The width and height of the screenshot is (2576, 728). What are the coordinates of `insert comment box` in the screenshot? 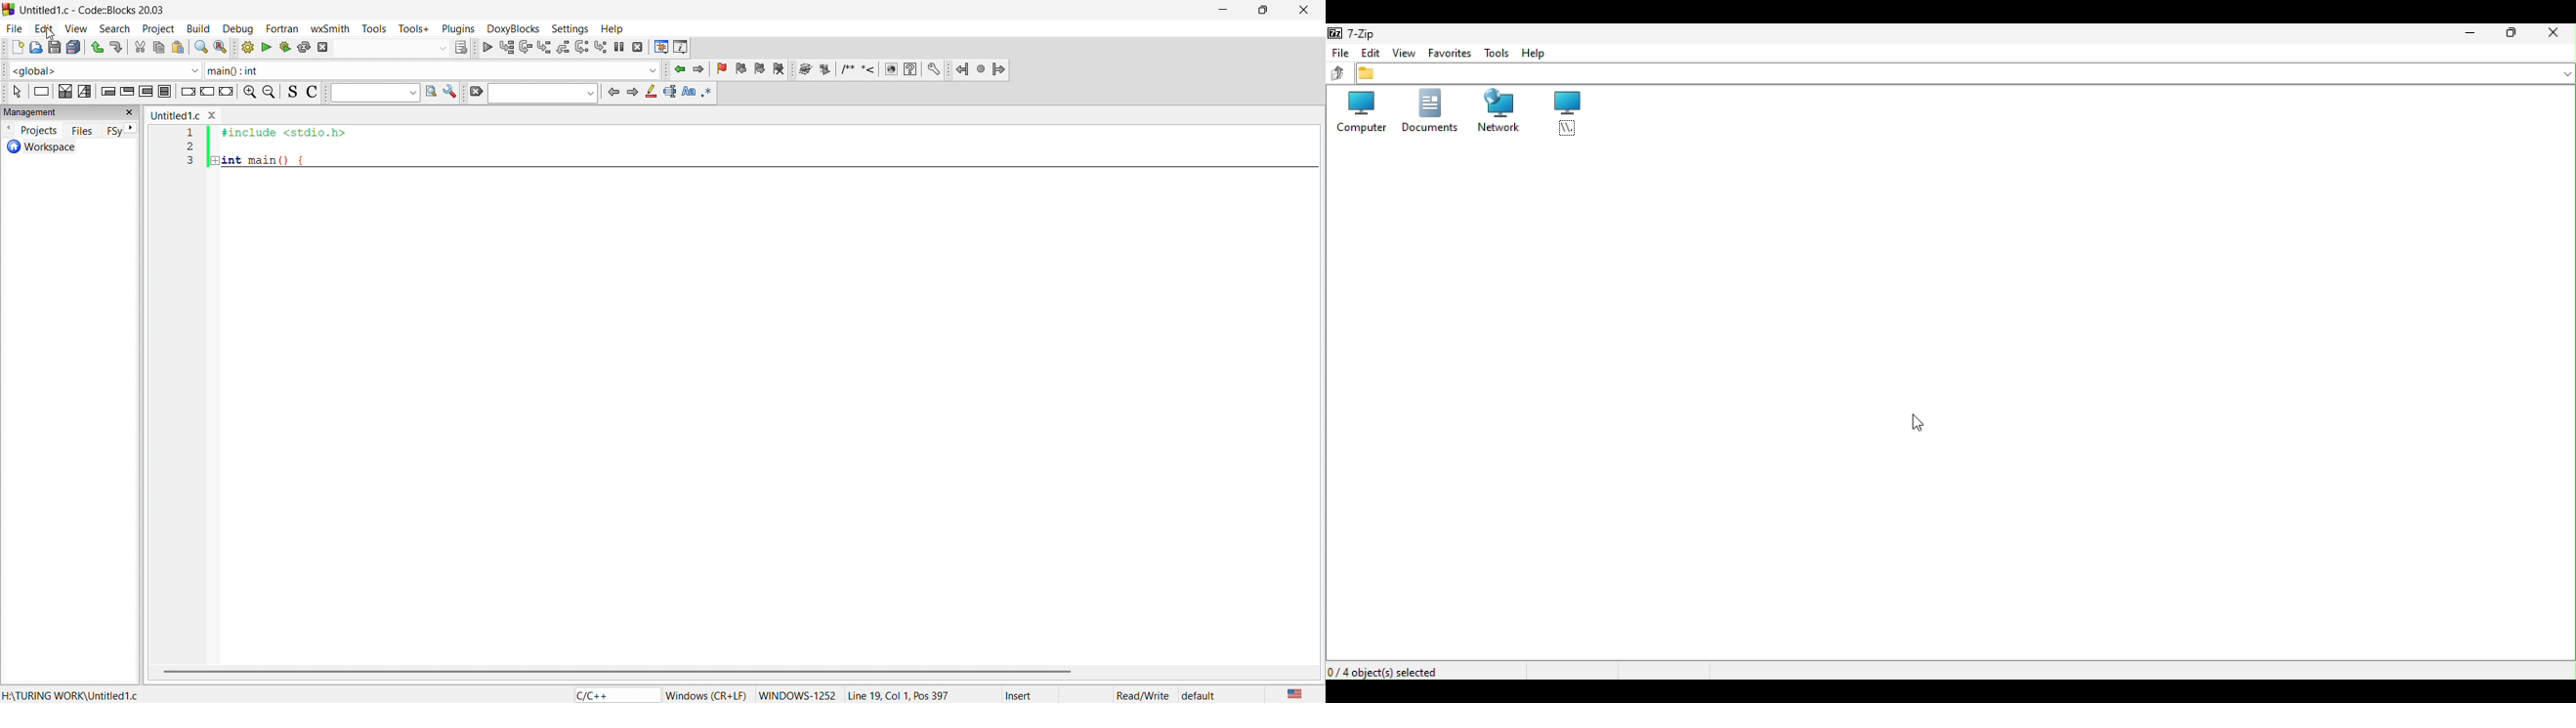 It's located at (847, 69).